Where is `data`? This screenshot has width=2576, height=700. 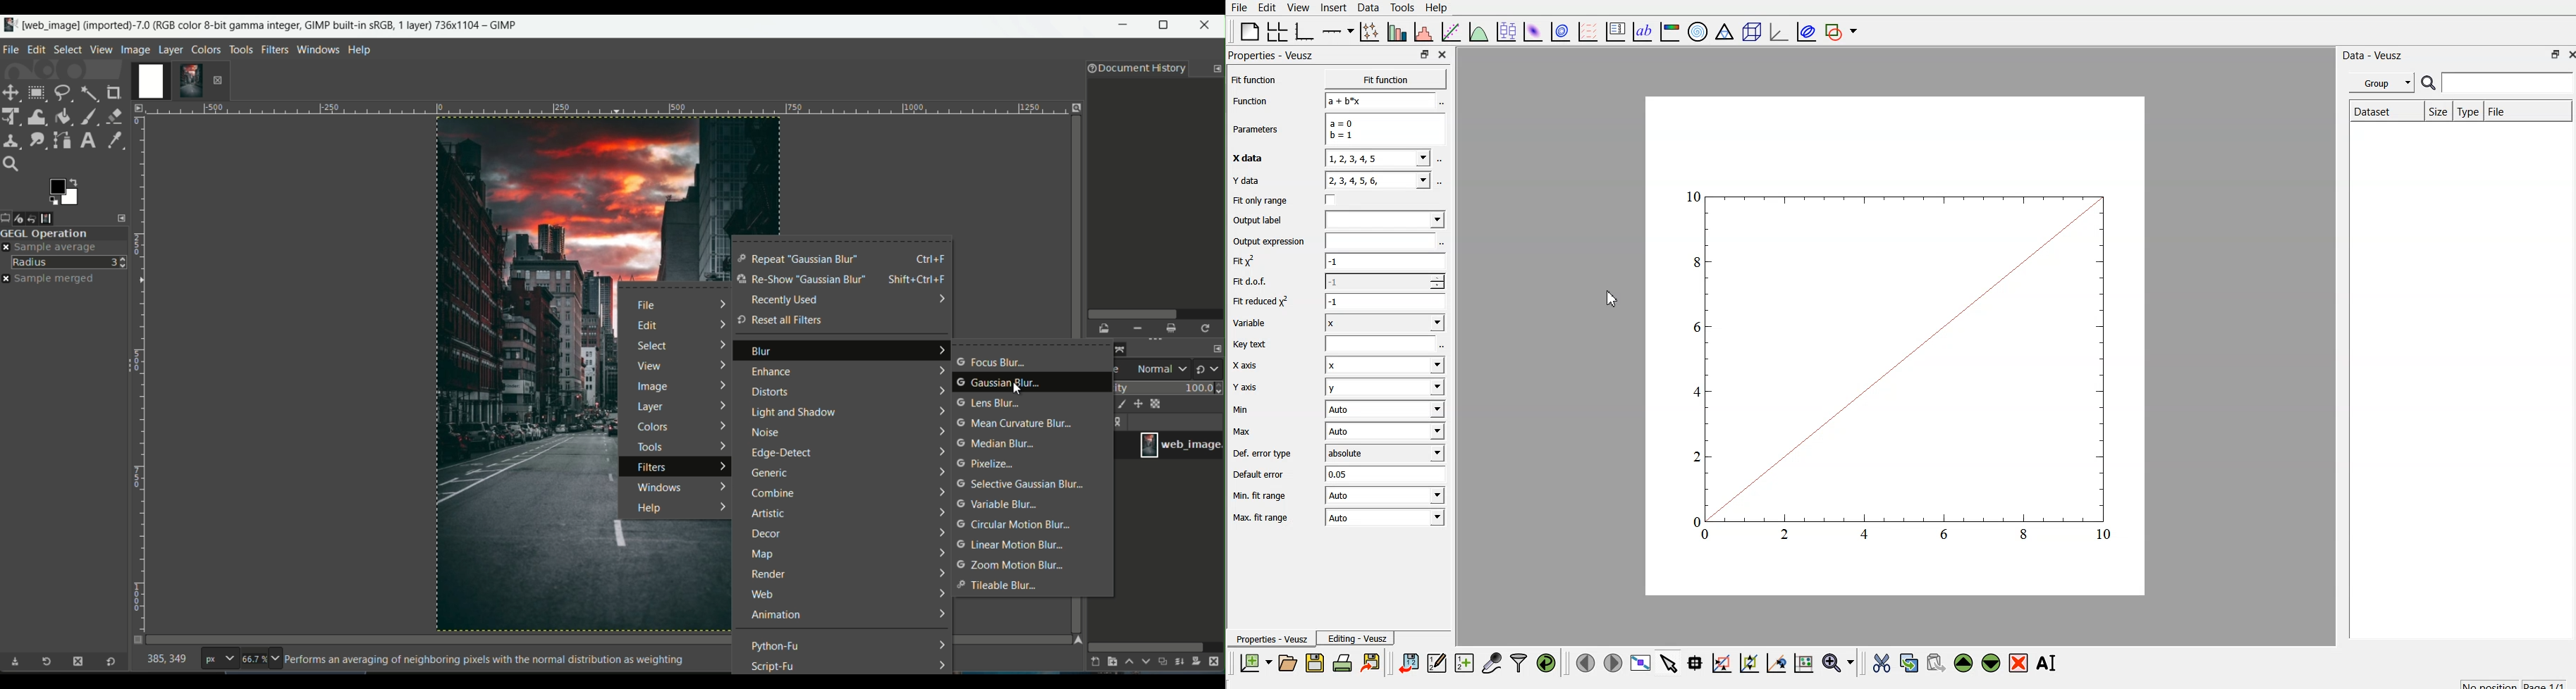 data is located at coordinates (1368, 7).